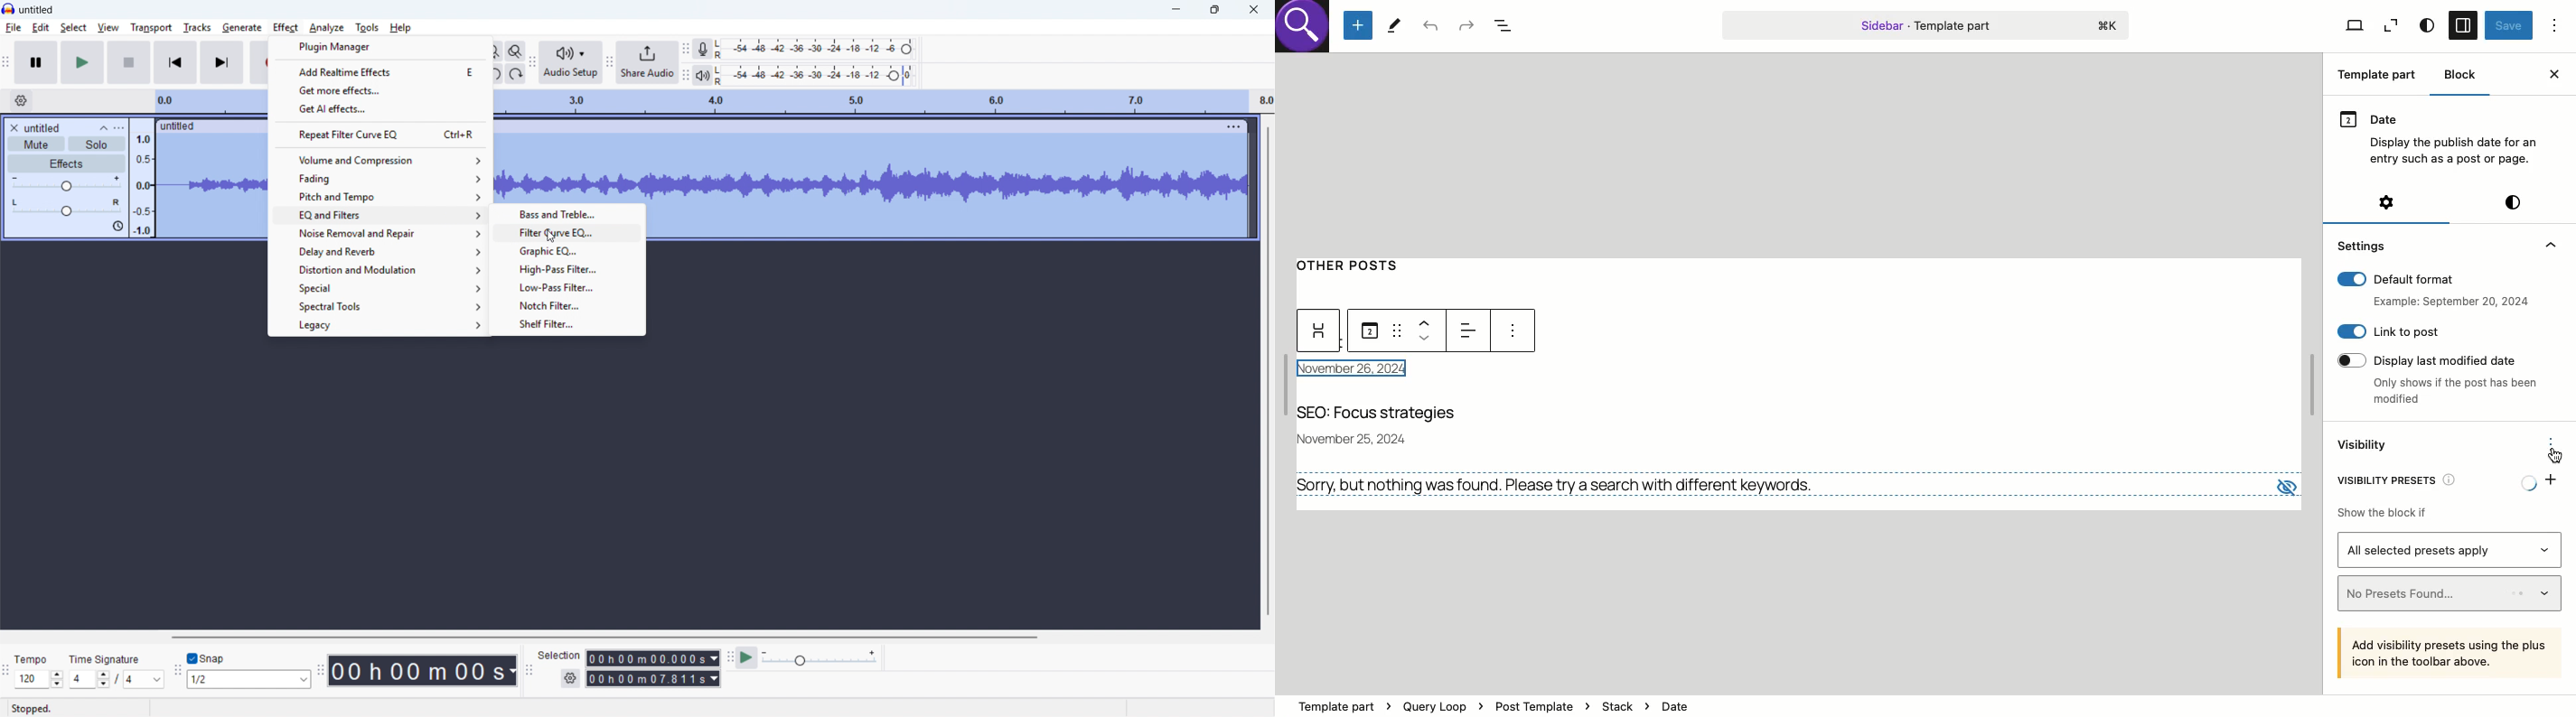  Describe the element at coordinates (1320, 331) in the screenshot. I see `Widget` at that location.